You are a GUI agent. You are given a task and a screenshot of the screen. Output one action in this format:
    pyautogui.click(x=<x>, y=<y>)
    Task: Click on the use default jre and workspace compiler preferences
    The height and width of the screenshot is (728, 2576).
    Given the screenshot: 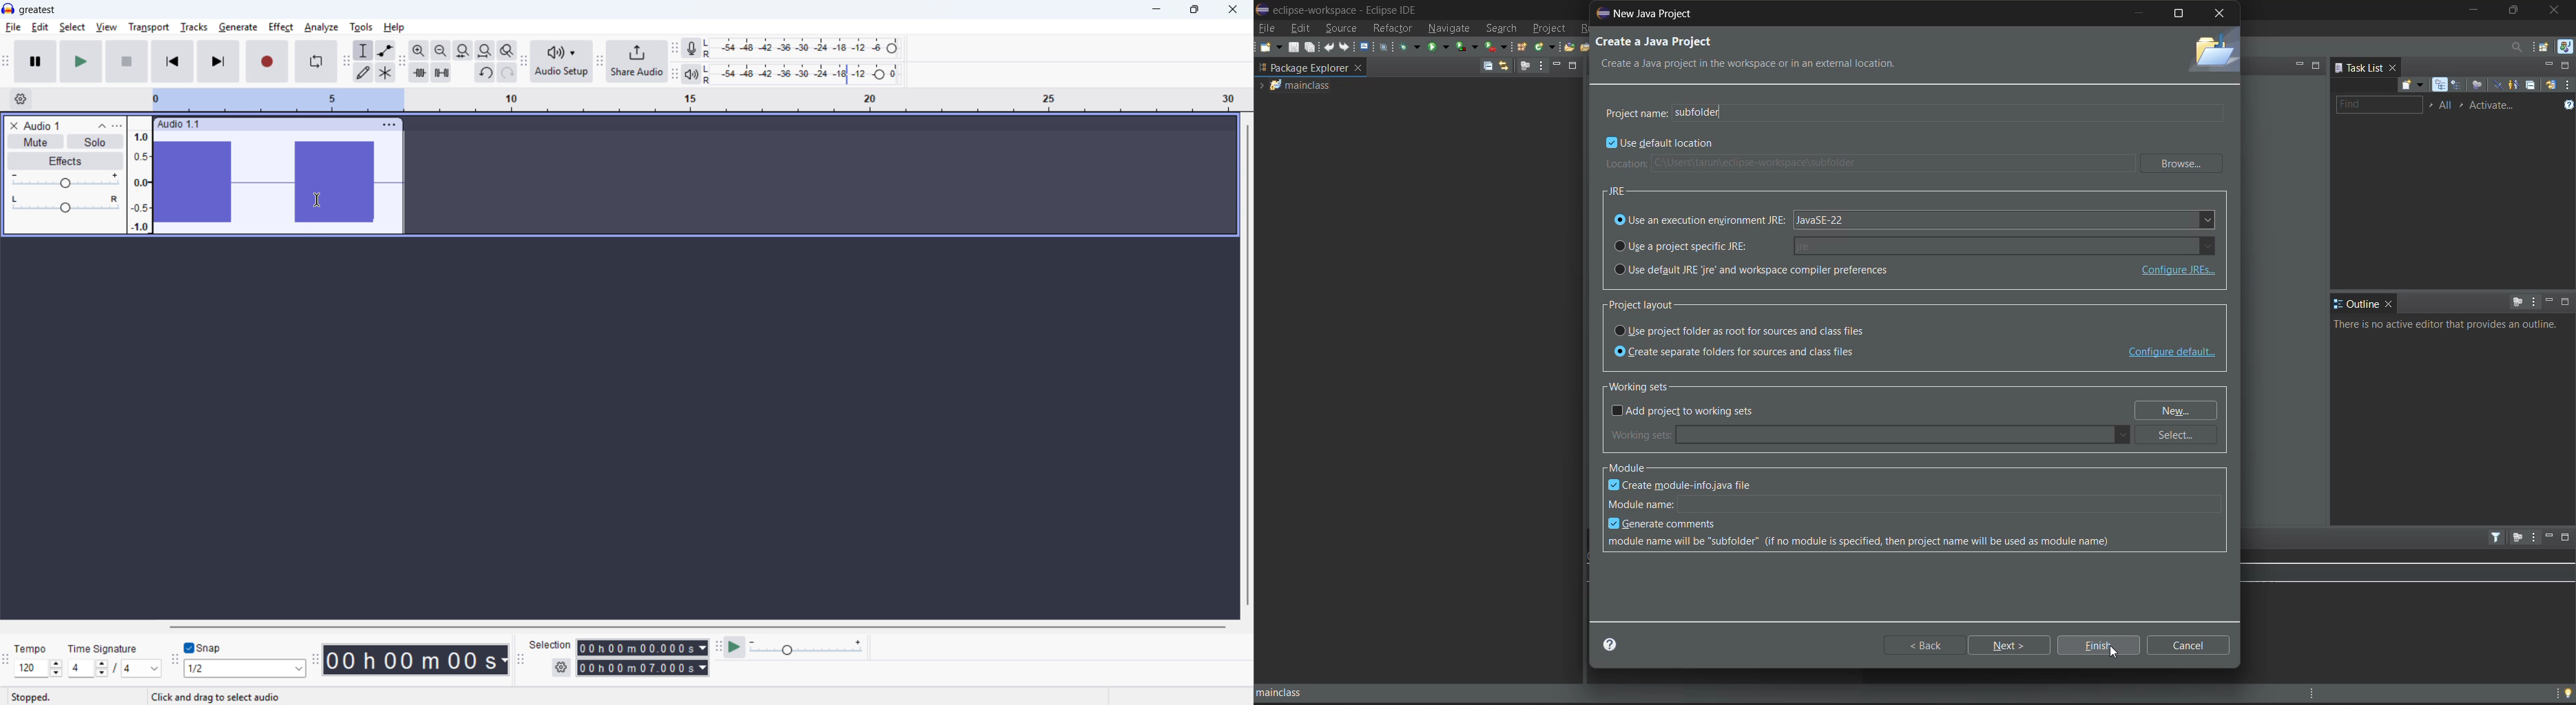 What is the action you would take?
    pyautogui.click(x=1834, y=271)
    